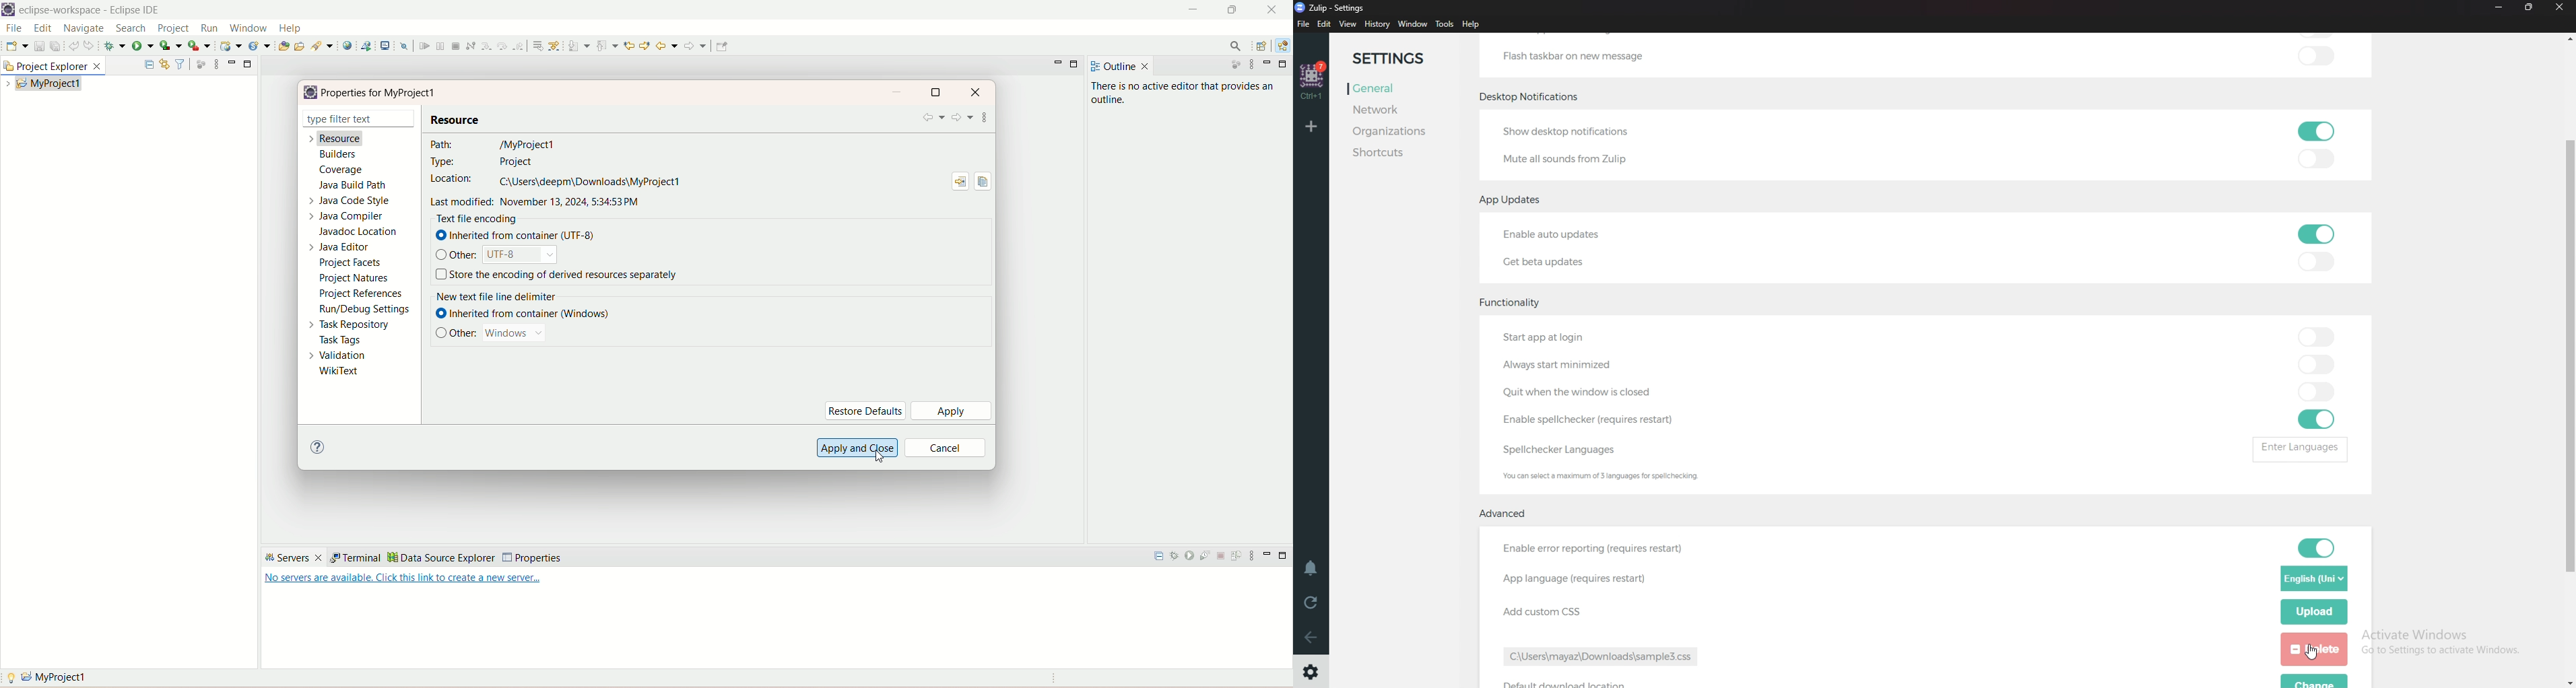  What do you see at coordinates (486, 47) in the screenshot?
I see `step into` at bounding box center [486, 47].